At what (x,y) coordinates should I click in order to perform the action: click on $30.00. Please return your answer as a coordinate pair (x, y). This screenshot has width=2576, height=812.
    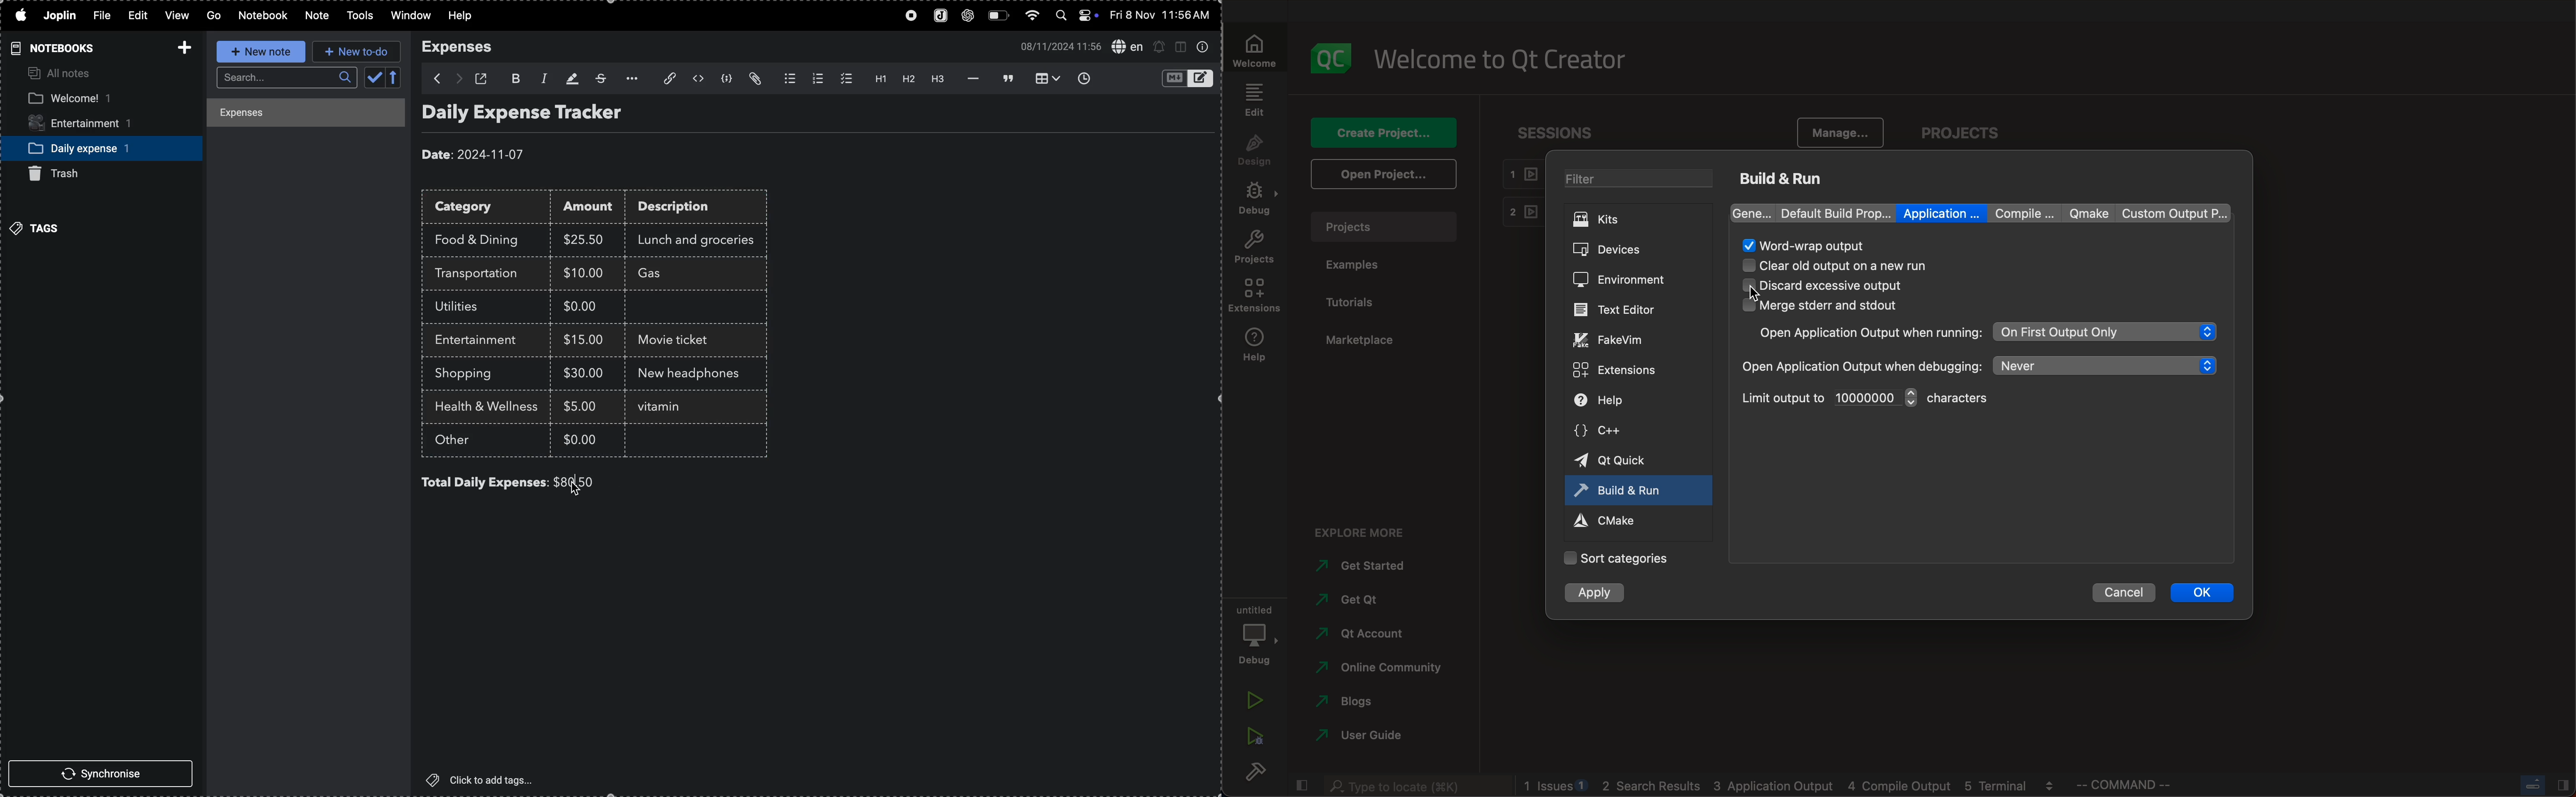
    Looking at the image, I should click on (584, 373).